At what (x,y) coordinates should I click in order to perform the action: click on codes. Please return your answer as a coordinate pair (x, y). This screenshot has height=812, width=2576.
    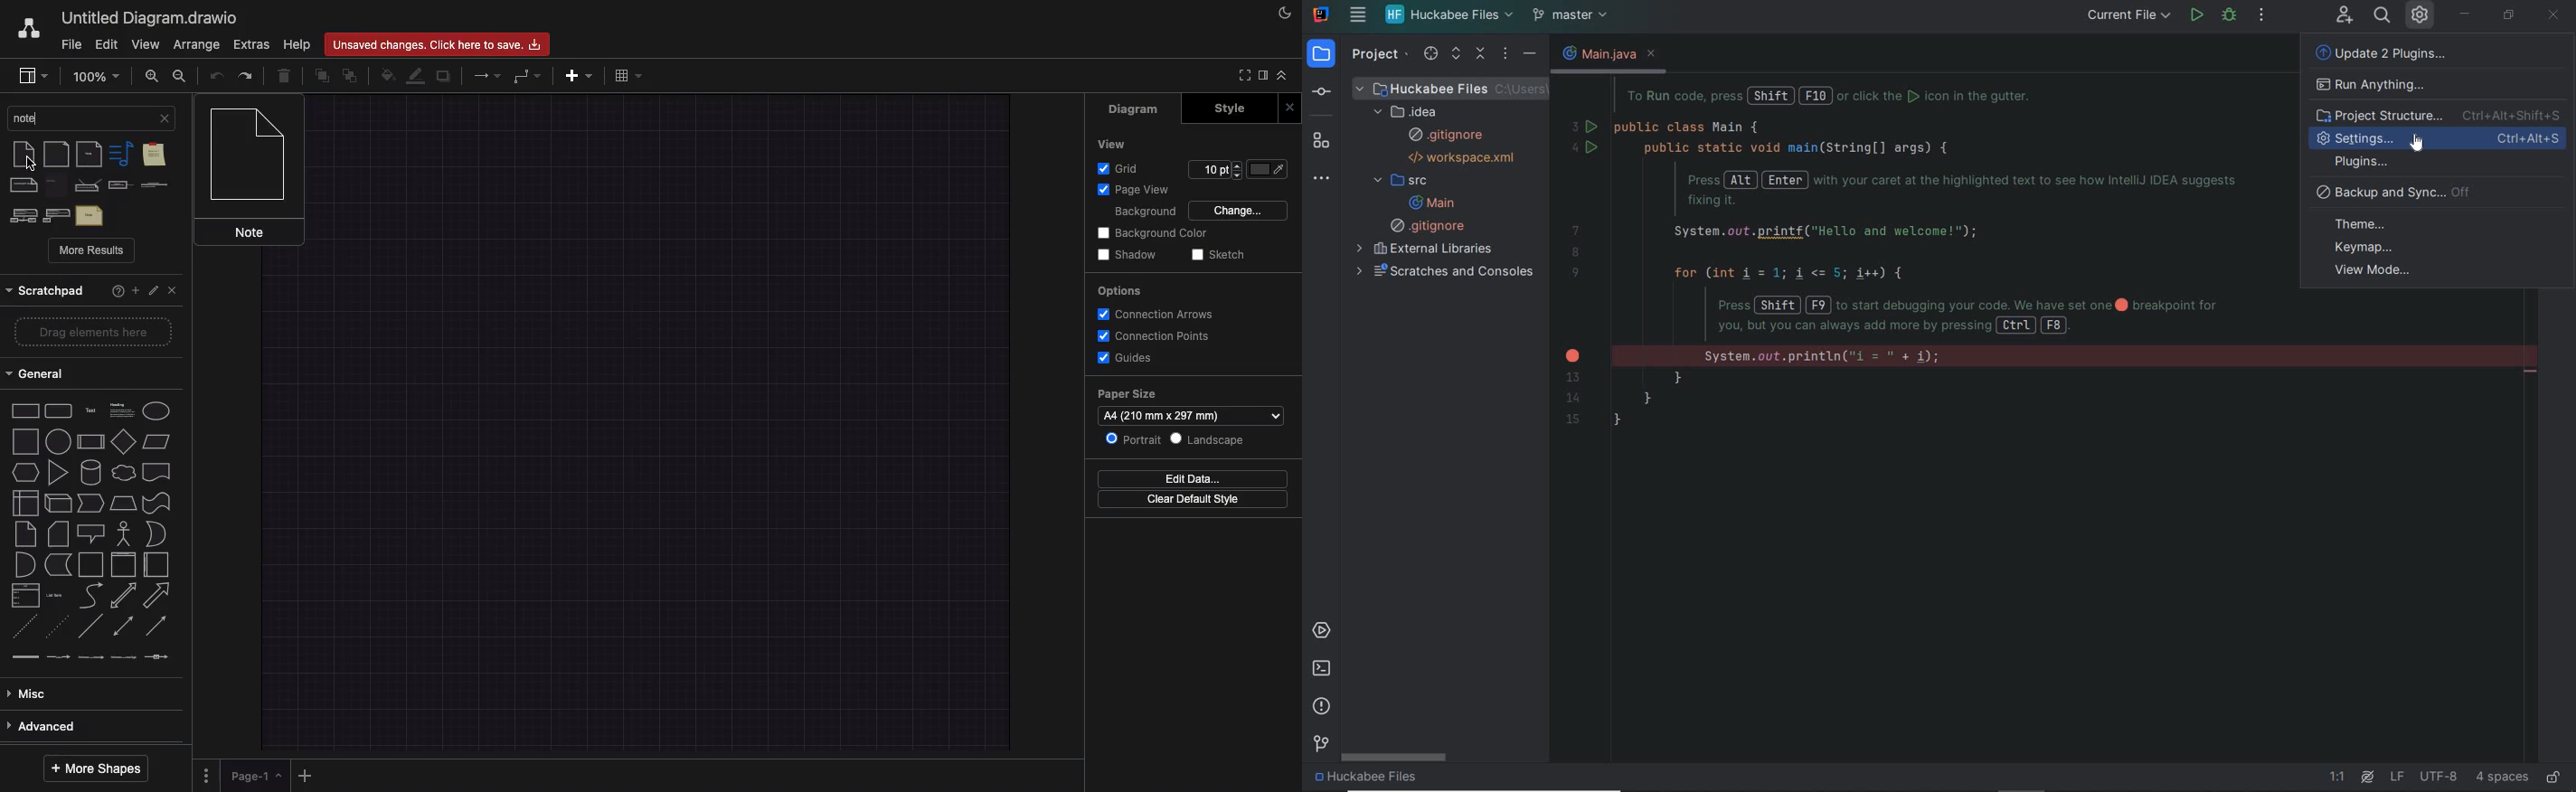
    Looking at the image, I should click on (1923, 264).